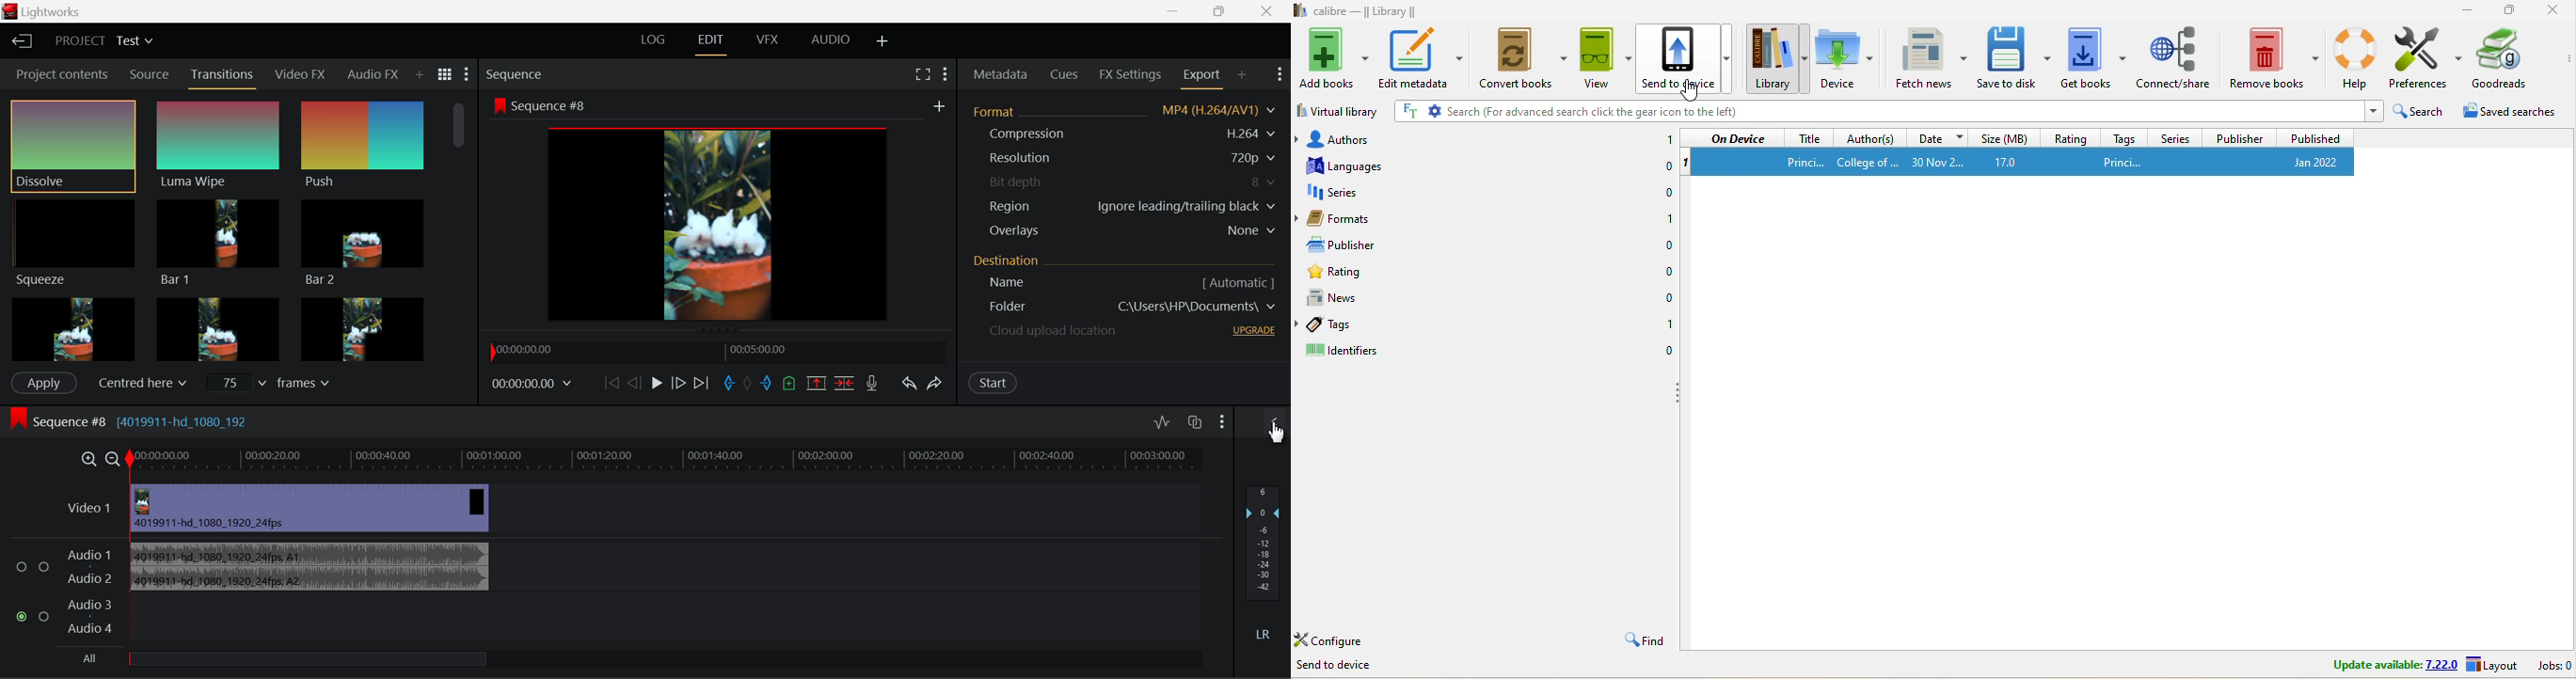  I want to click on title, so click(1357, 10).